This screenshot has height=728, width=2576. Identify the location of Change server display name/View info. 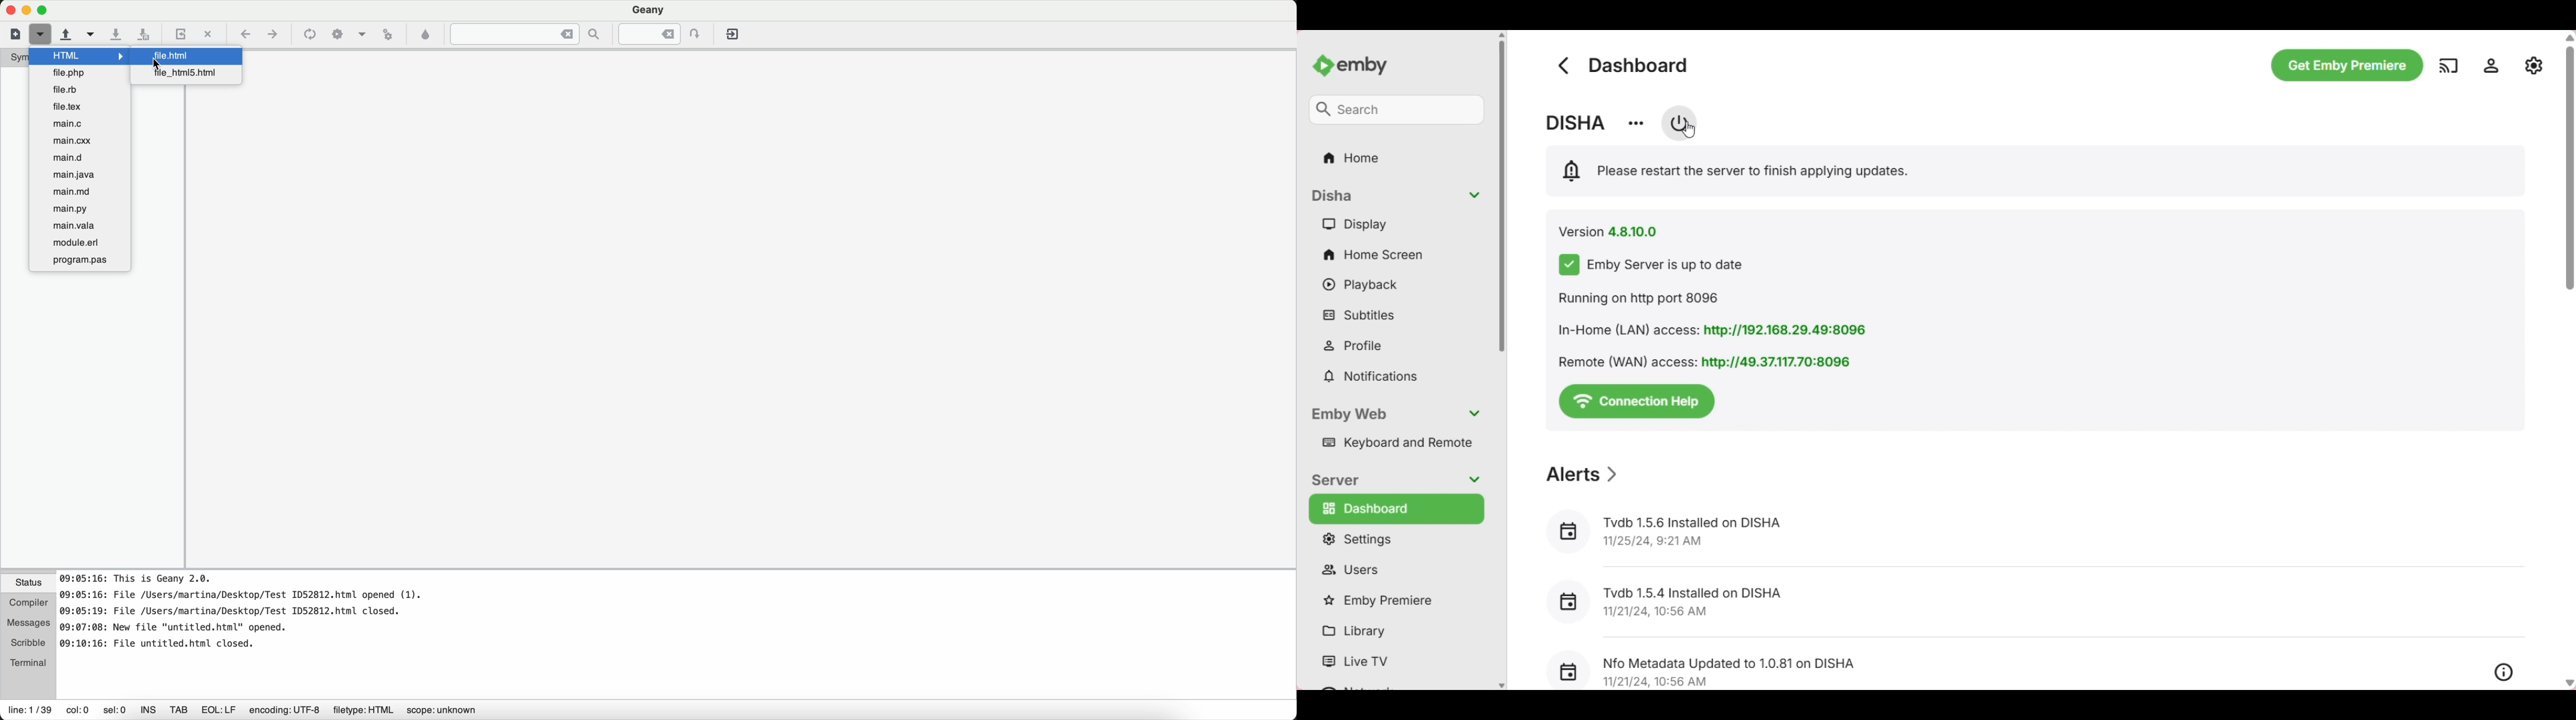
(1635, 124).